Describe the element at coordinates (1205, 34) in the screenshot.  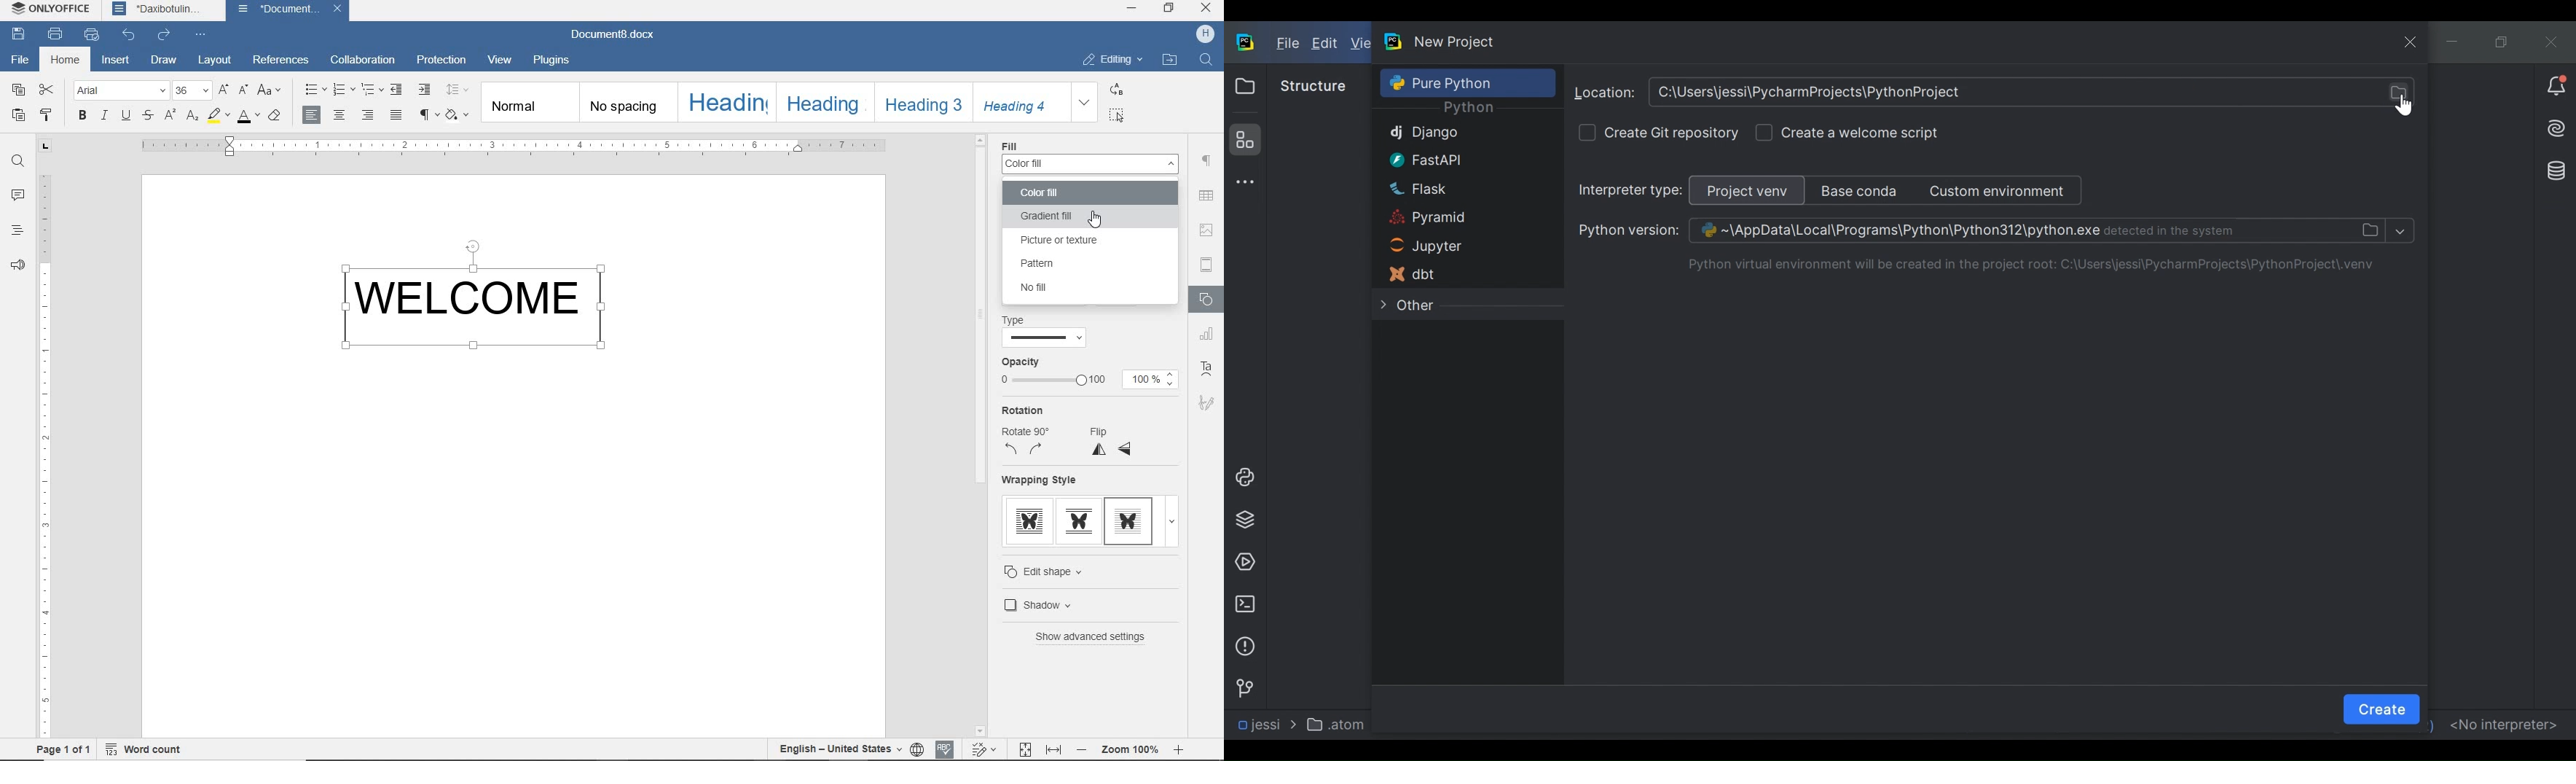
I see `HP` at that location.